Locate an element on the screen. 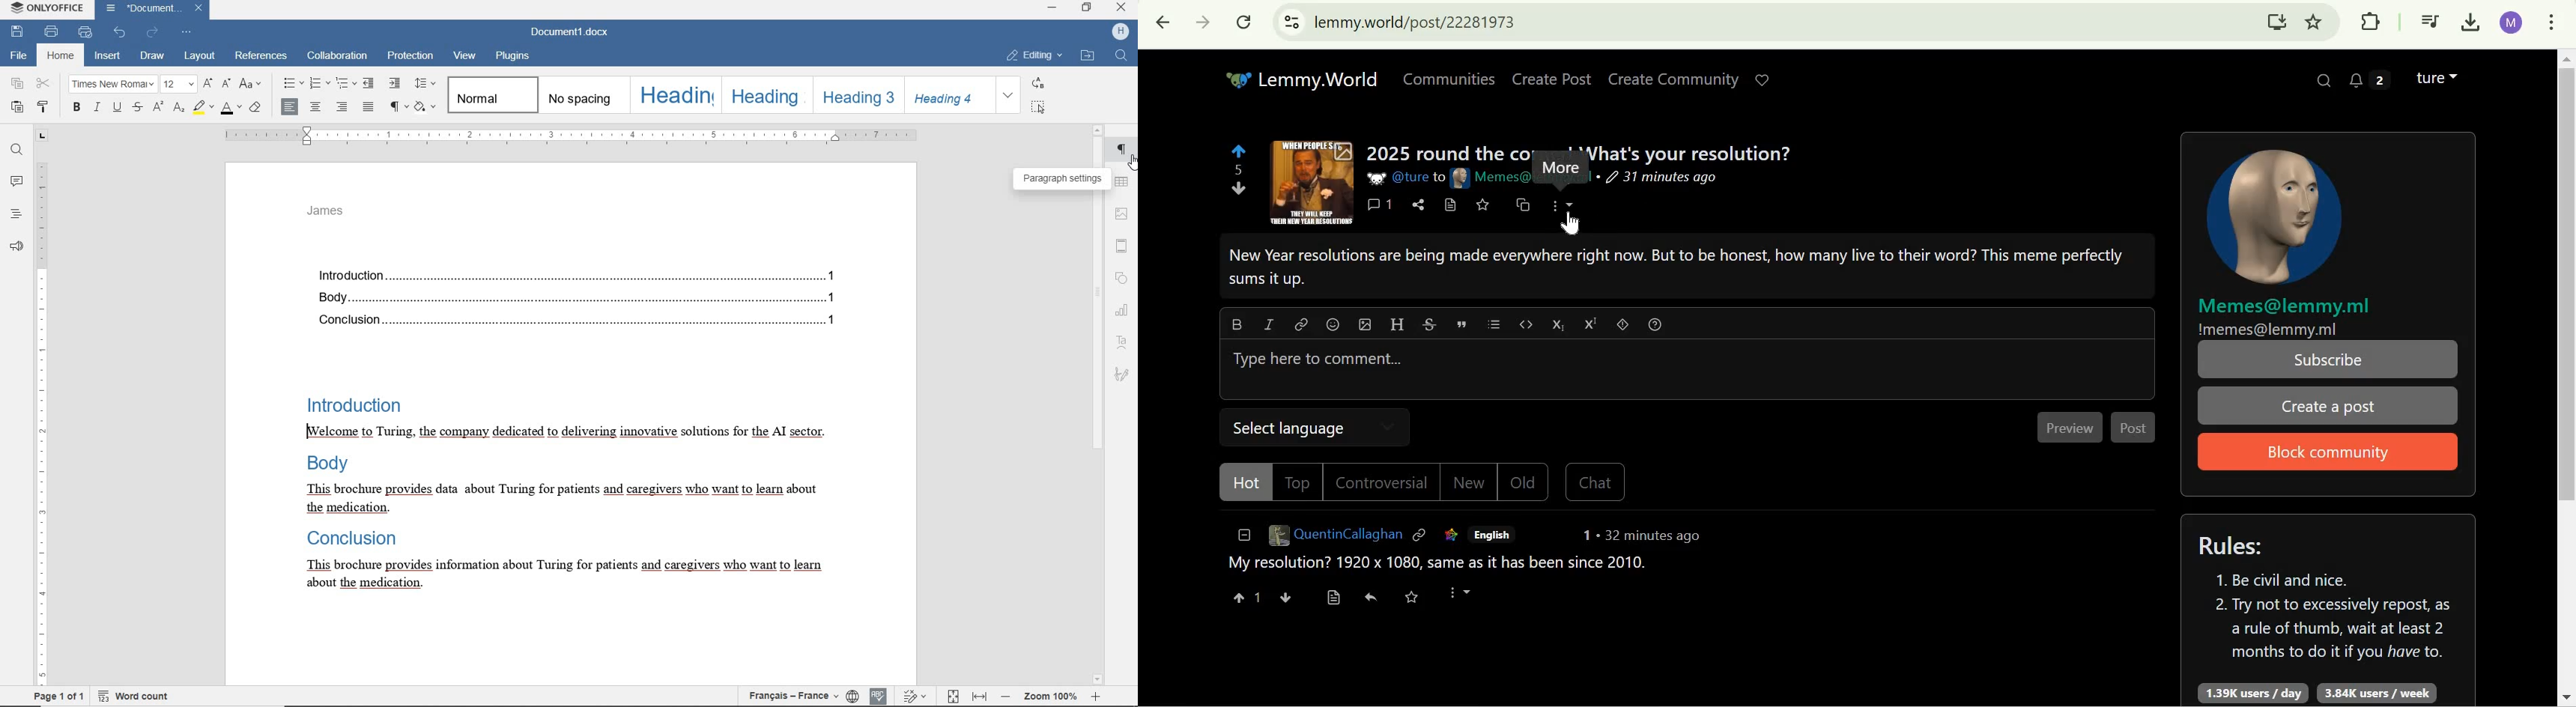 The image size is (2576, 728). comments is located at coordinates (16, 183).